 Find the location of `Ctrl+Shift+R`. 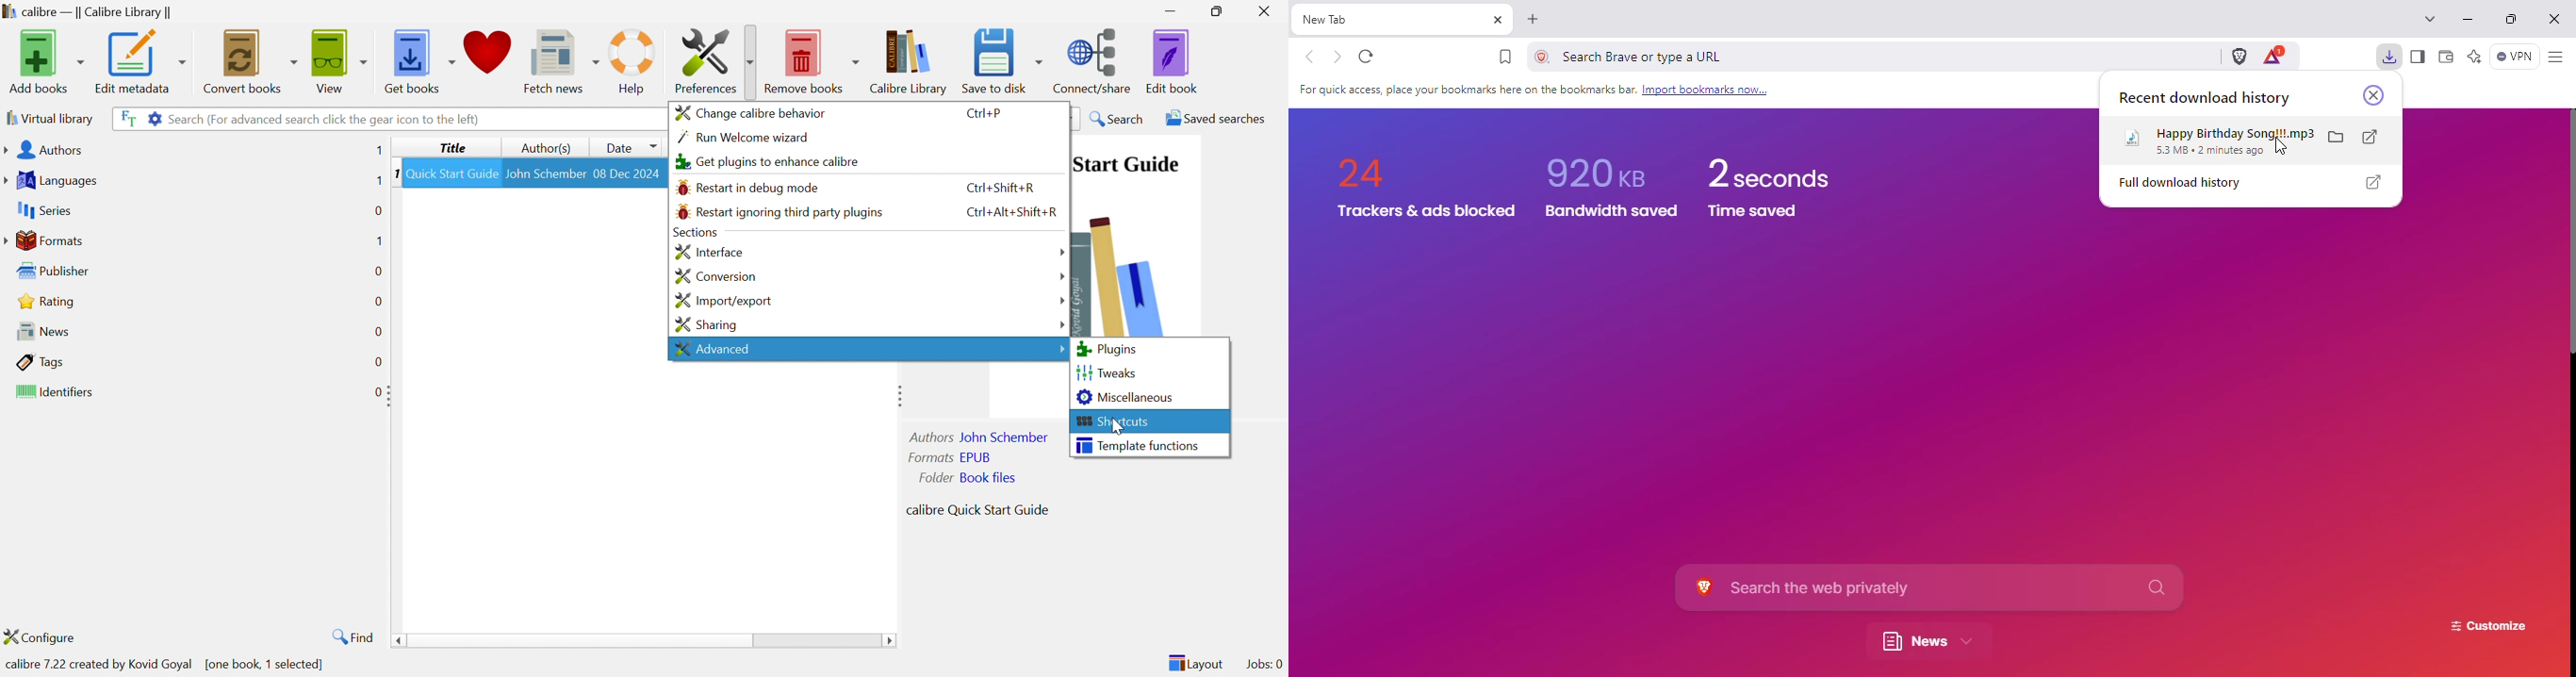

Ctrl+Shift+R is located at coordinates (996, 187).